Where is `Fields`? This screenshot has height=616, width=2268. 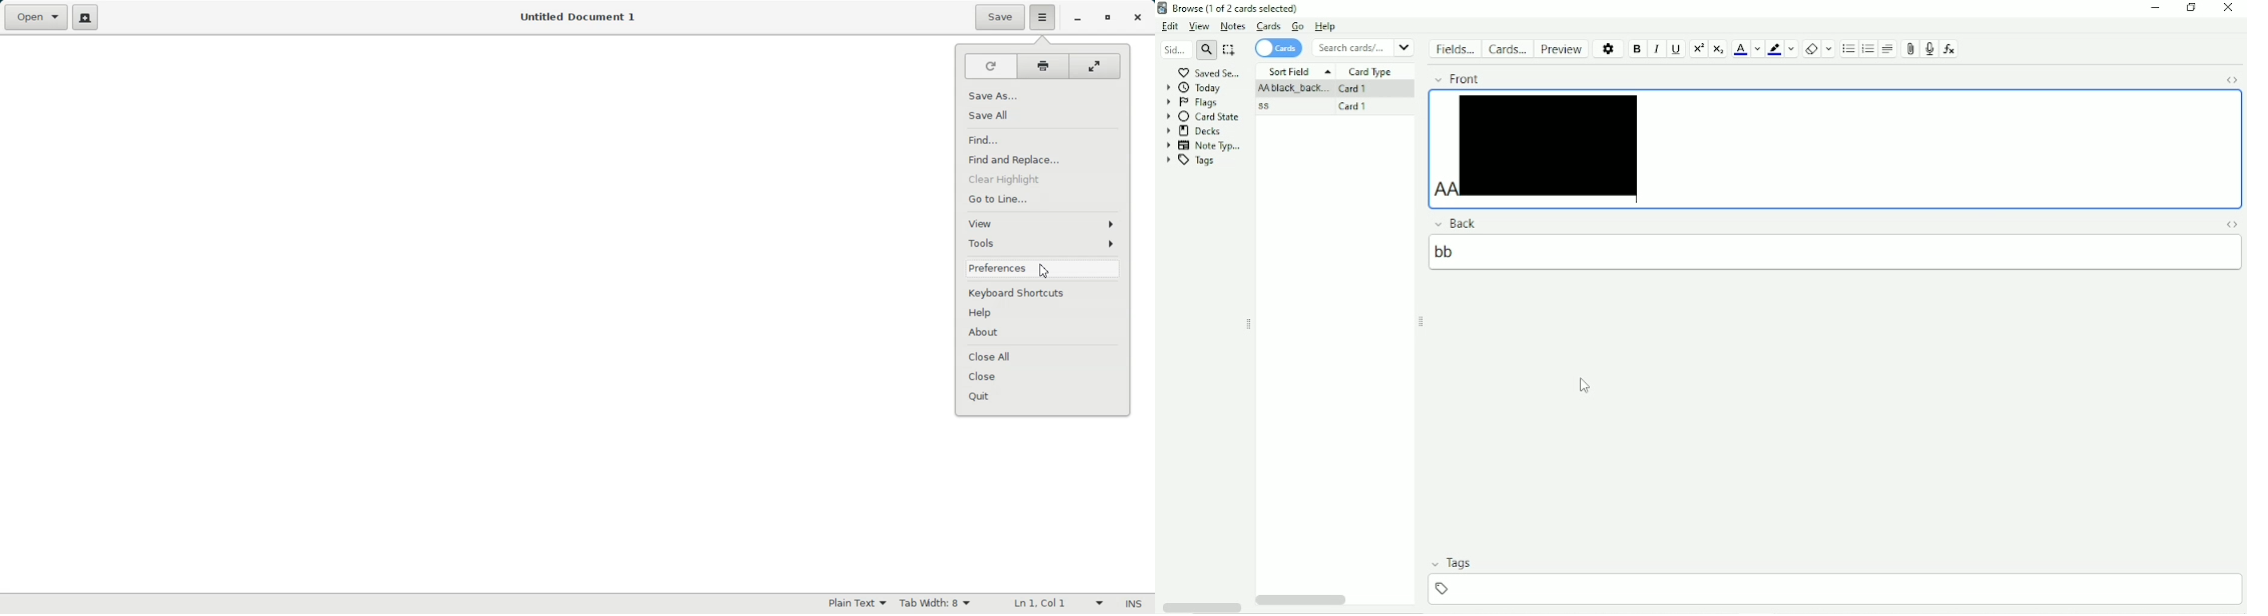 Fields is located at coordinates (1454, 48).